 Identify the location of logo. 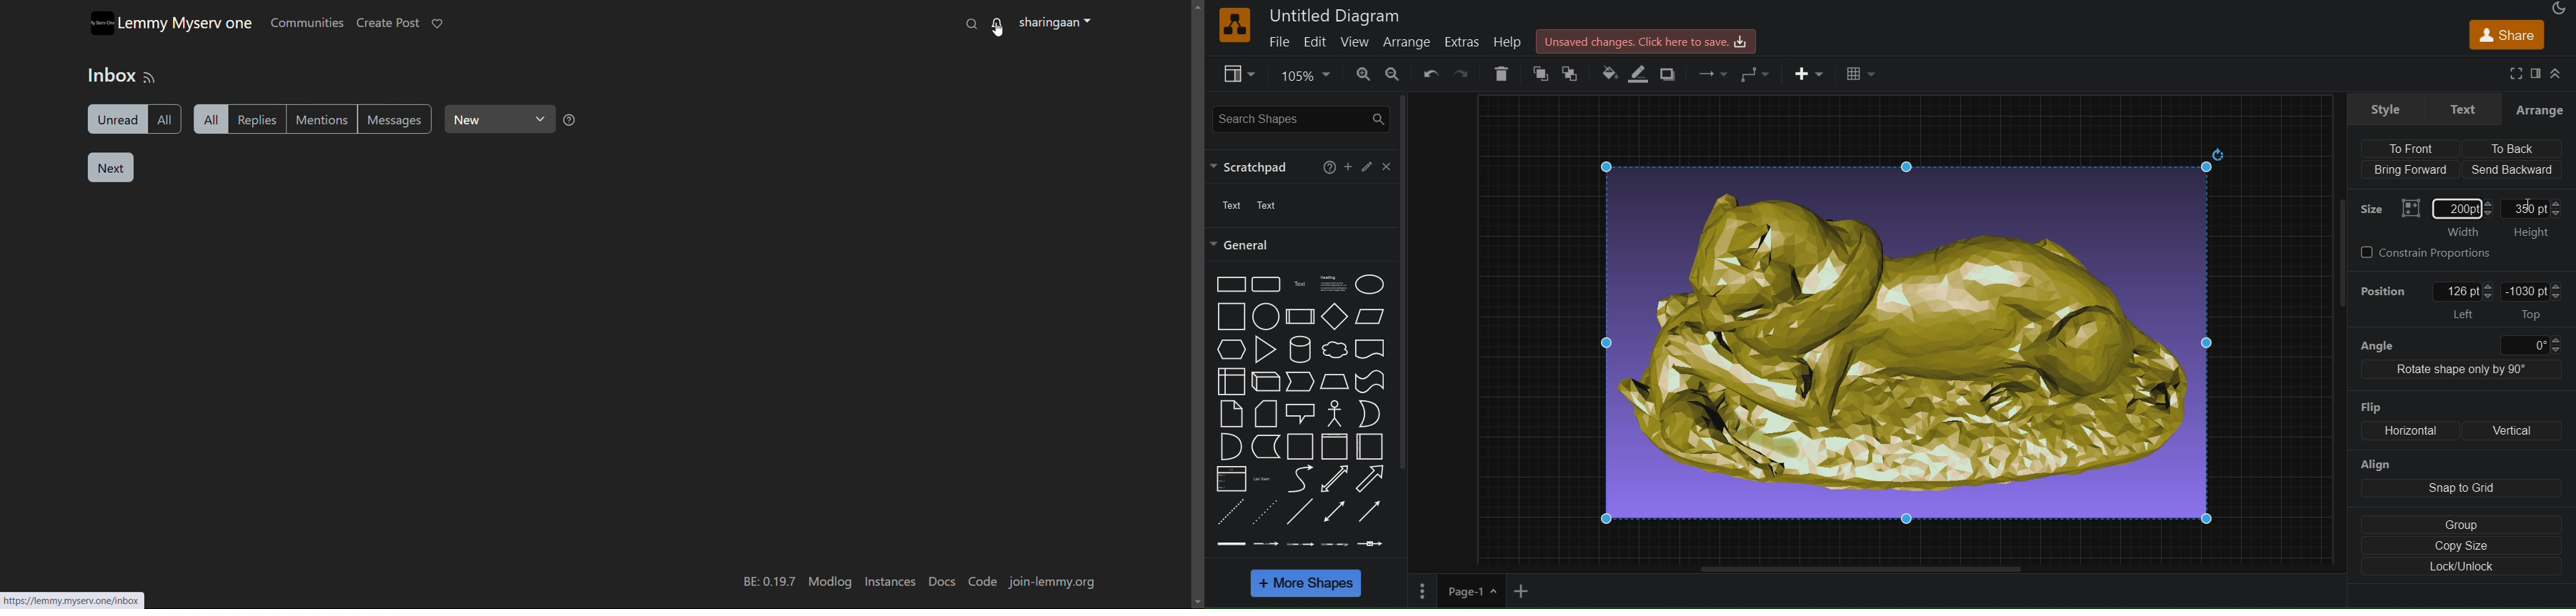
(1233, 25).